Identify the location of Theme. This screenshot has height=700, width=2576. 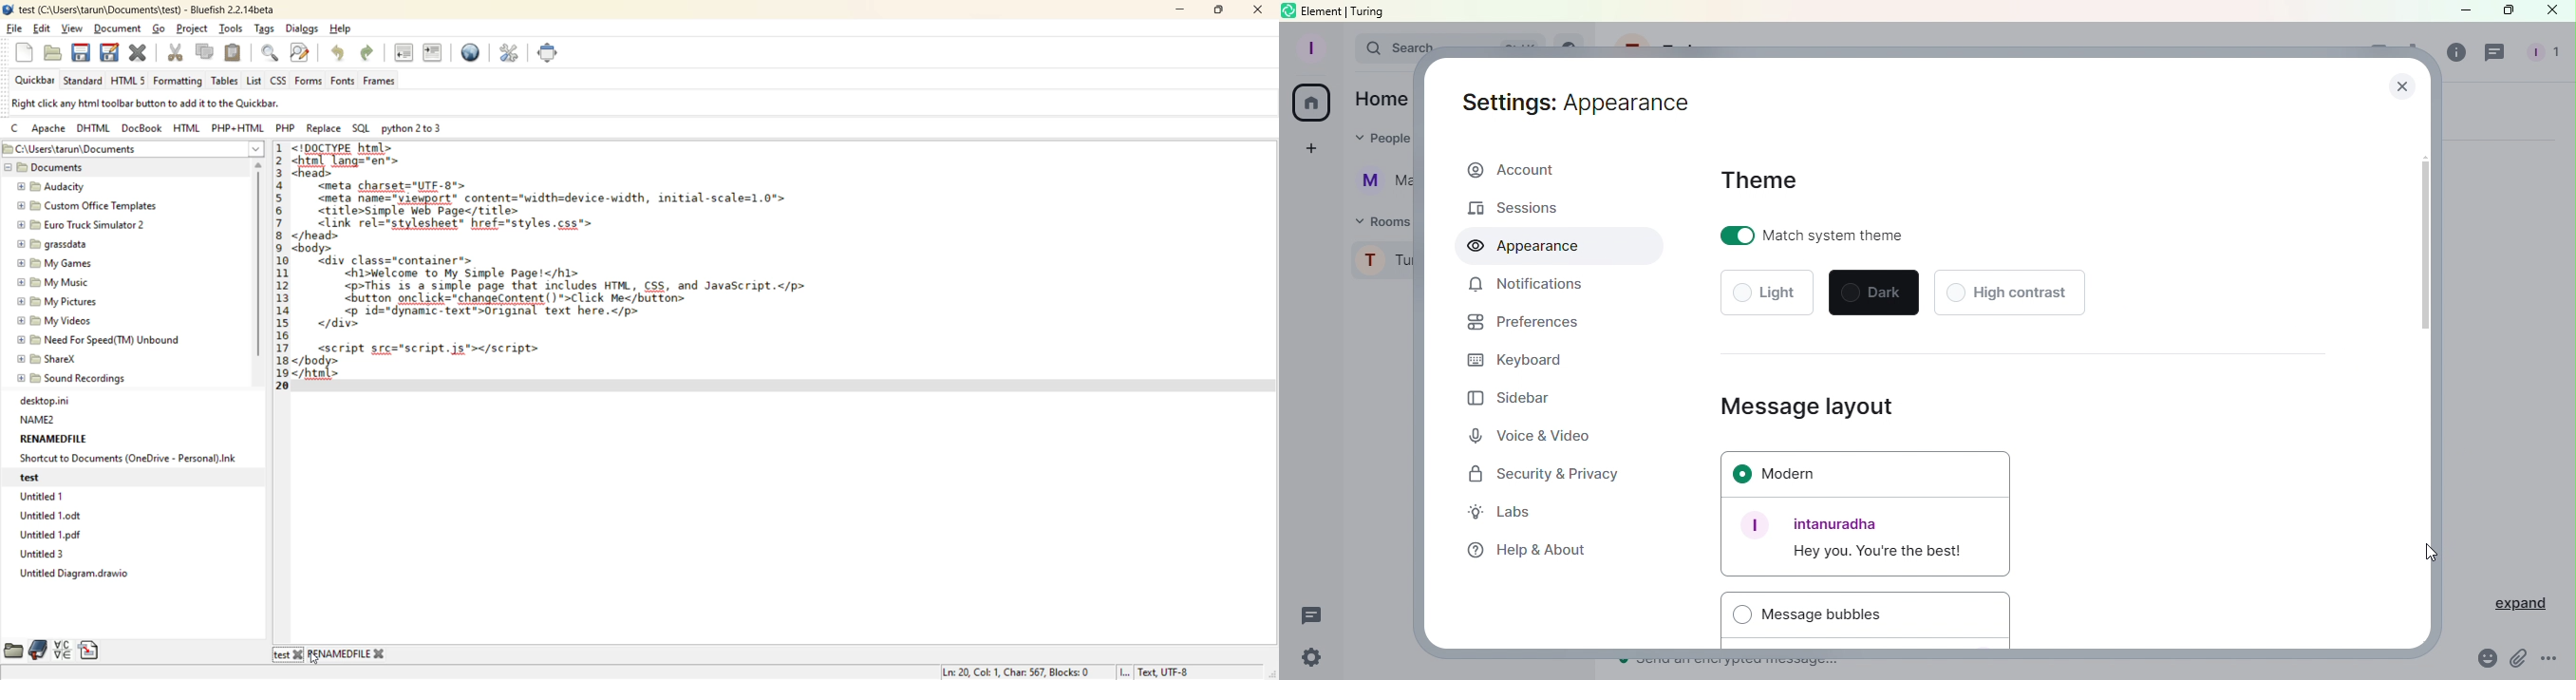
(1766, 178).